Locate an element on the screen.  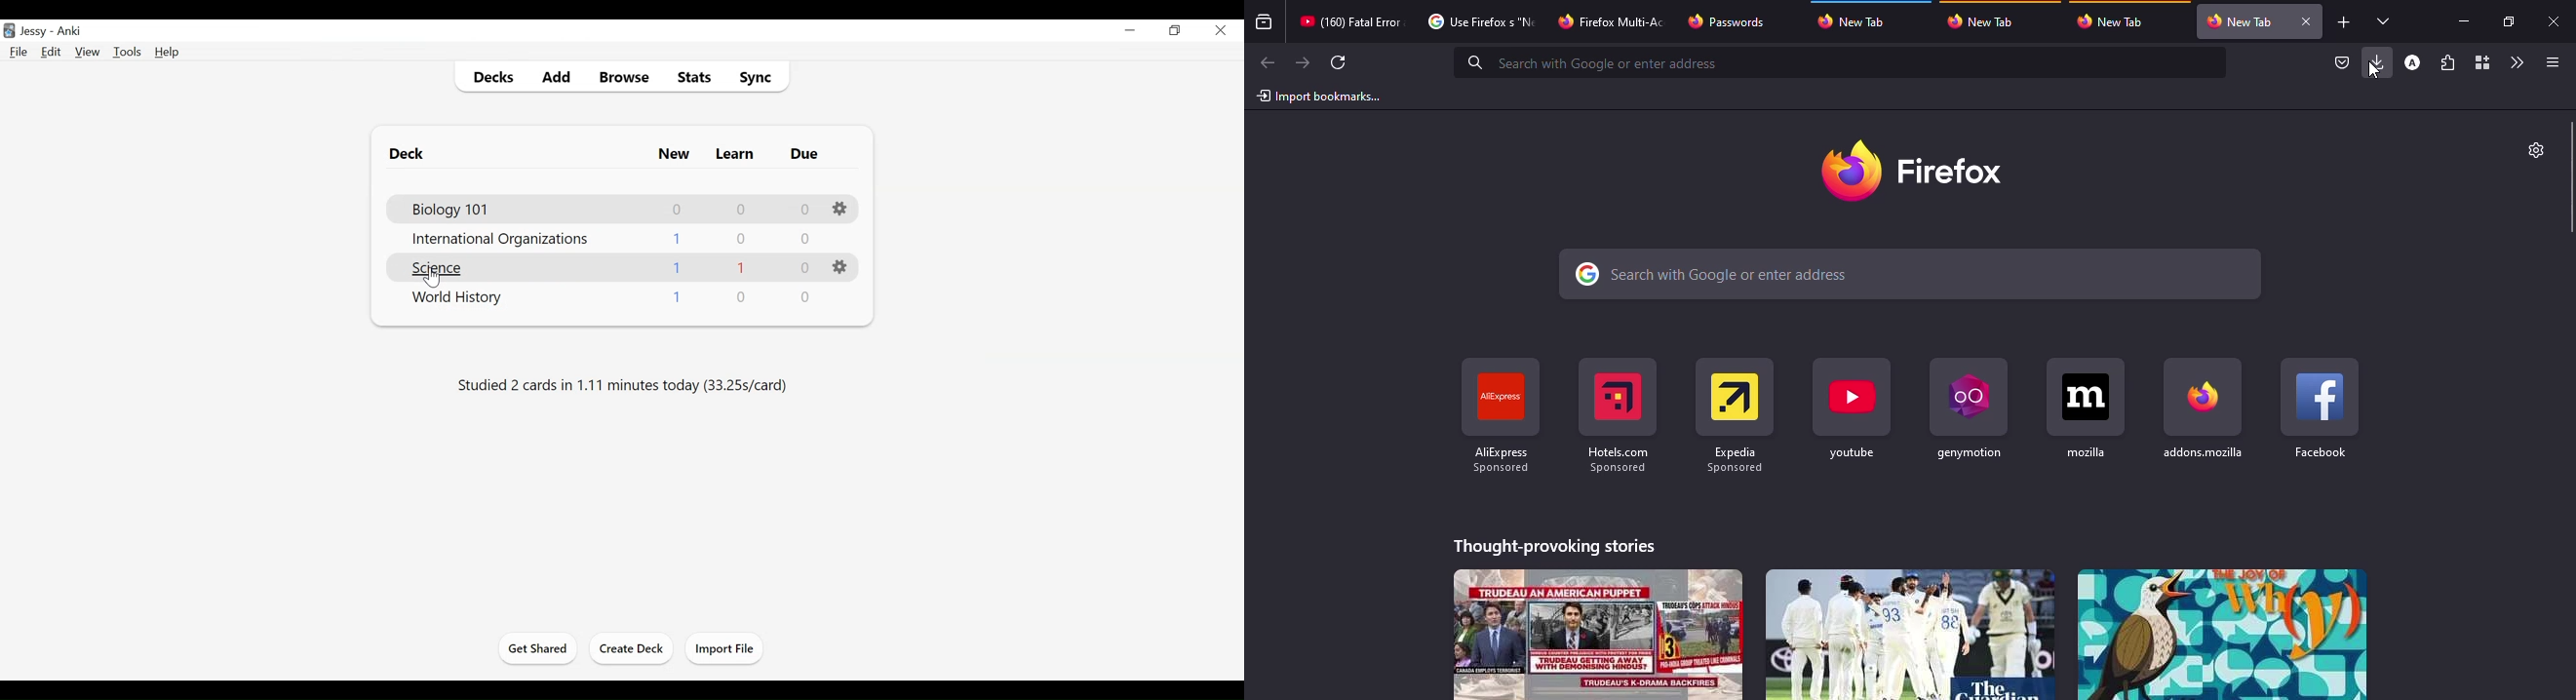
Anki Desktop Icon is located at coordinates (9, 31).